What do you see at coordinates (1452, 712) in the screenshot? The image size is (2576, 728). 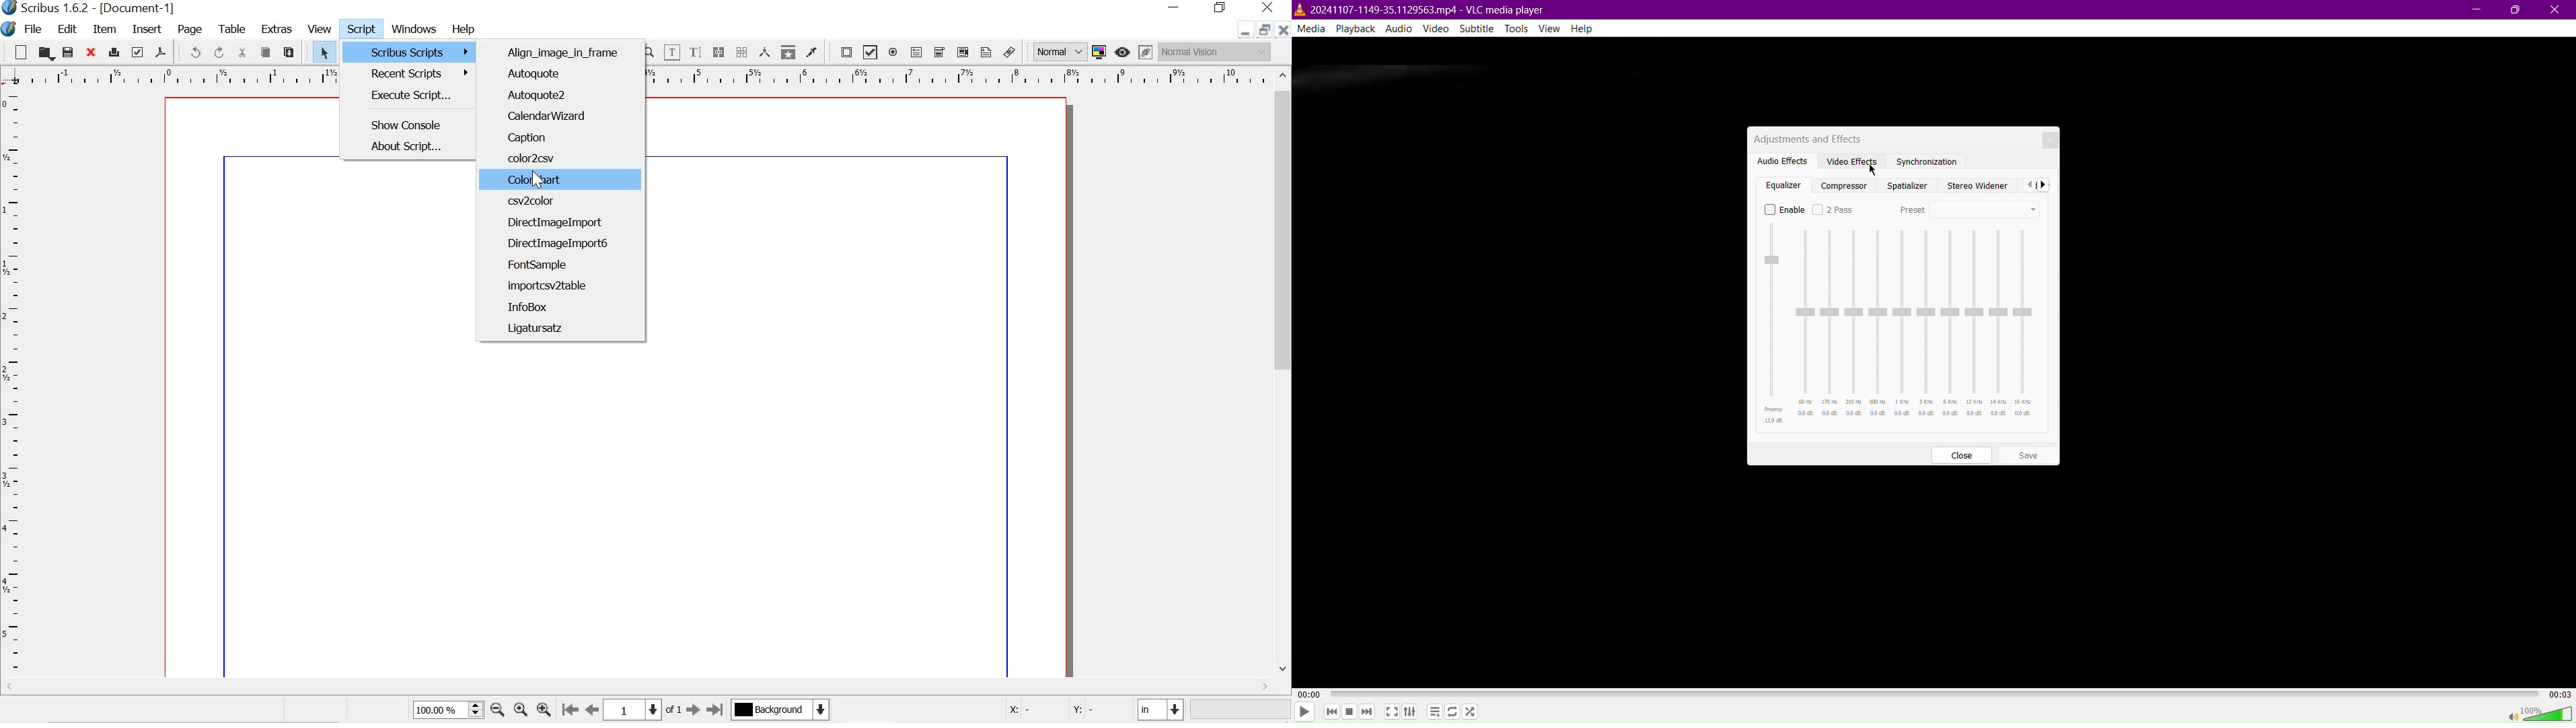 I see `Toggle Loop` at bounding box center [1452, 712].